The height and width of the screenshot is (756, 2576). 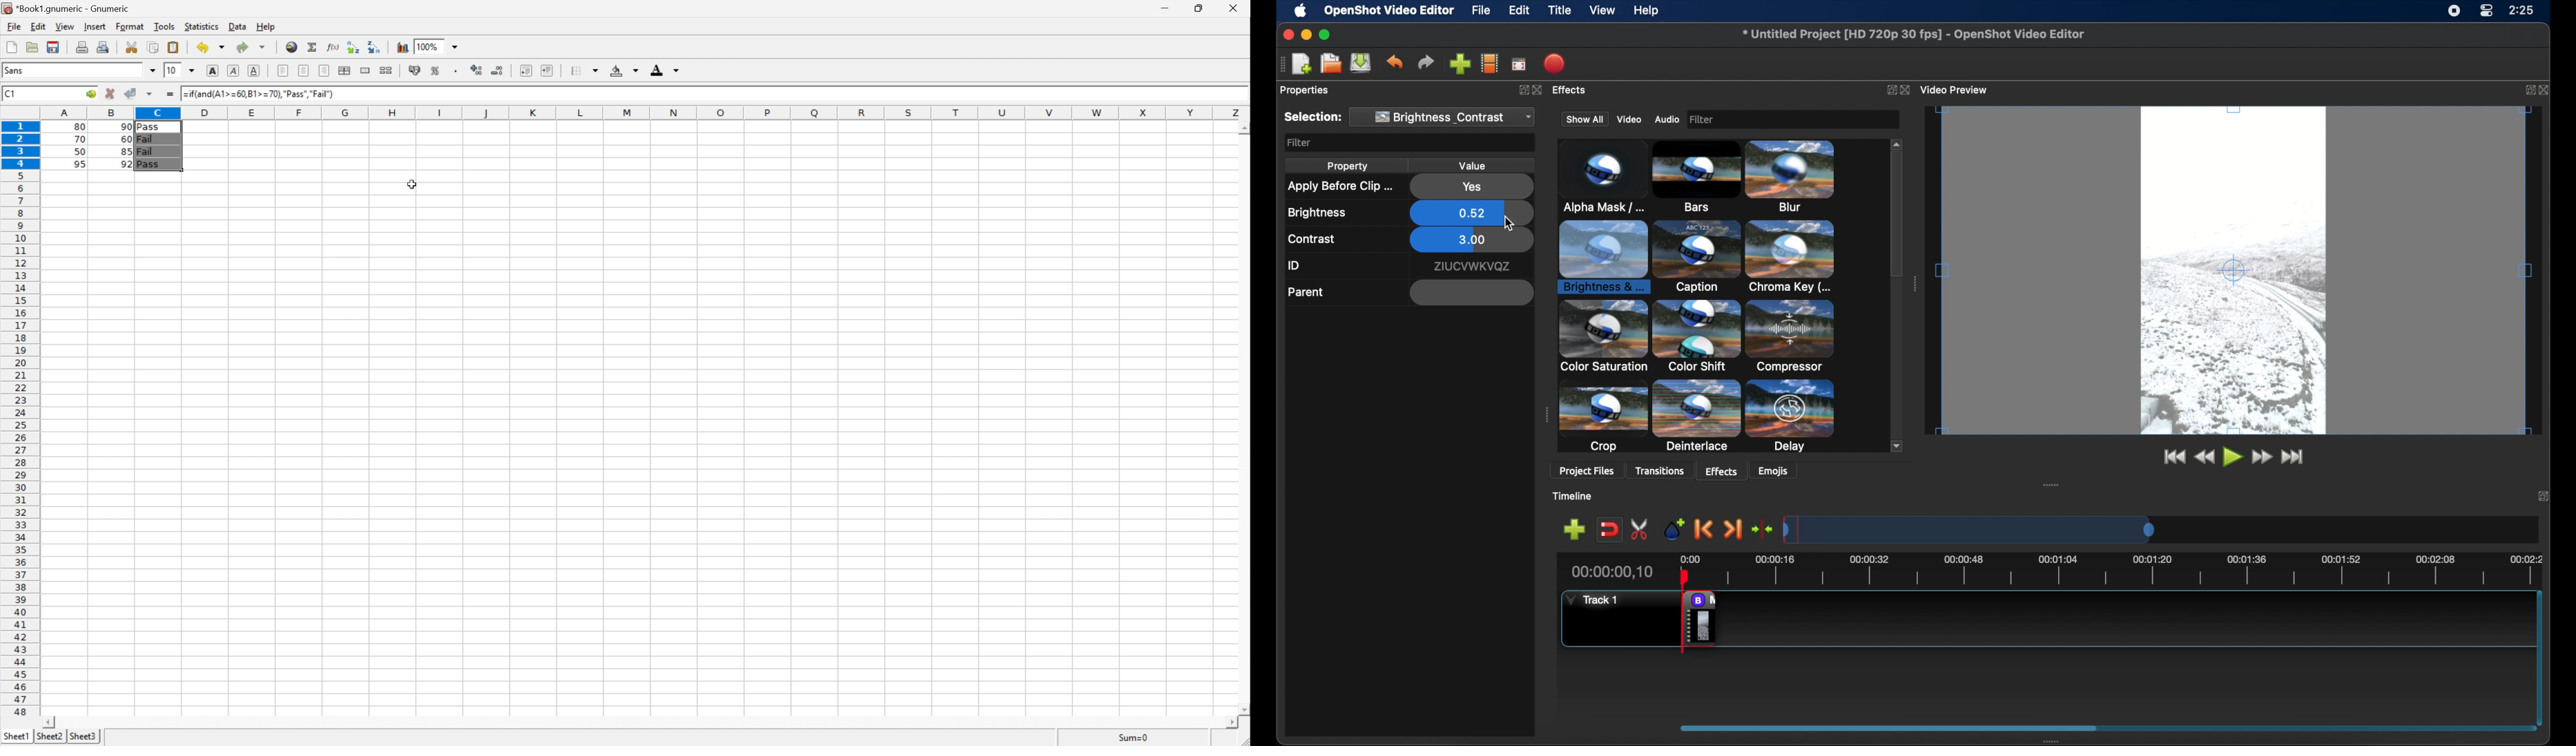 What do you see at coordinates (1986, 727) in the screenshot?
I see `scroll box` at bounding box center [1986, 727].